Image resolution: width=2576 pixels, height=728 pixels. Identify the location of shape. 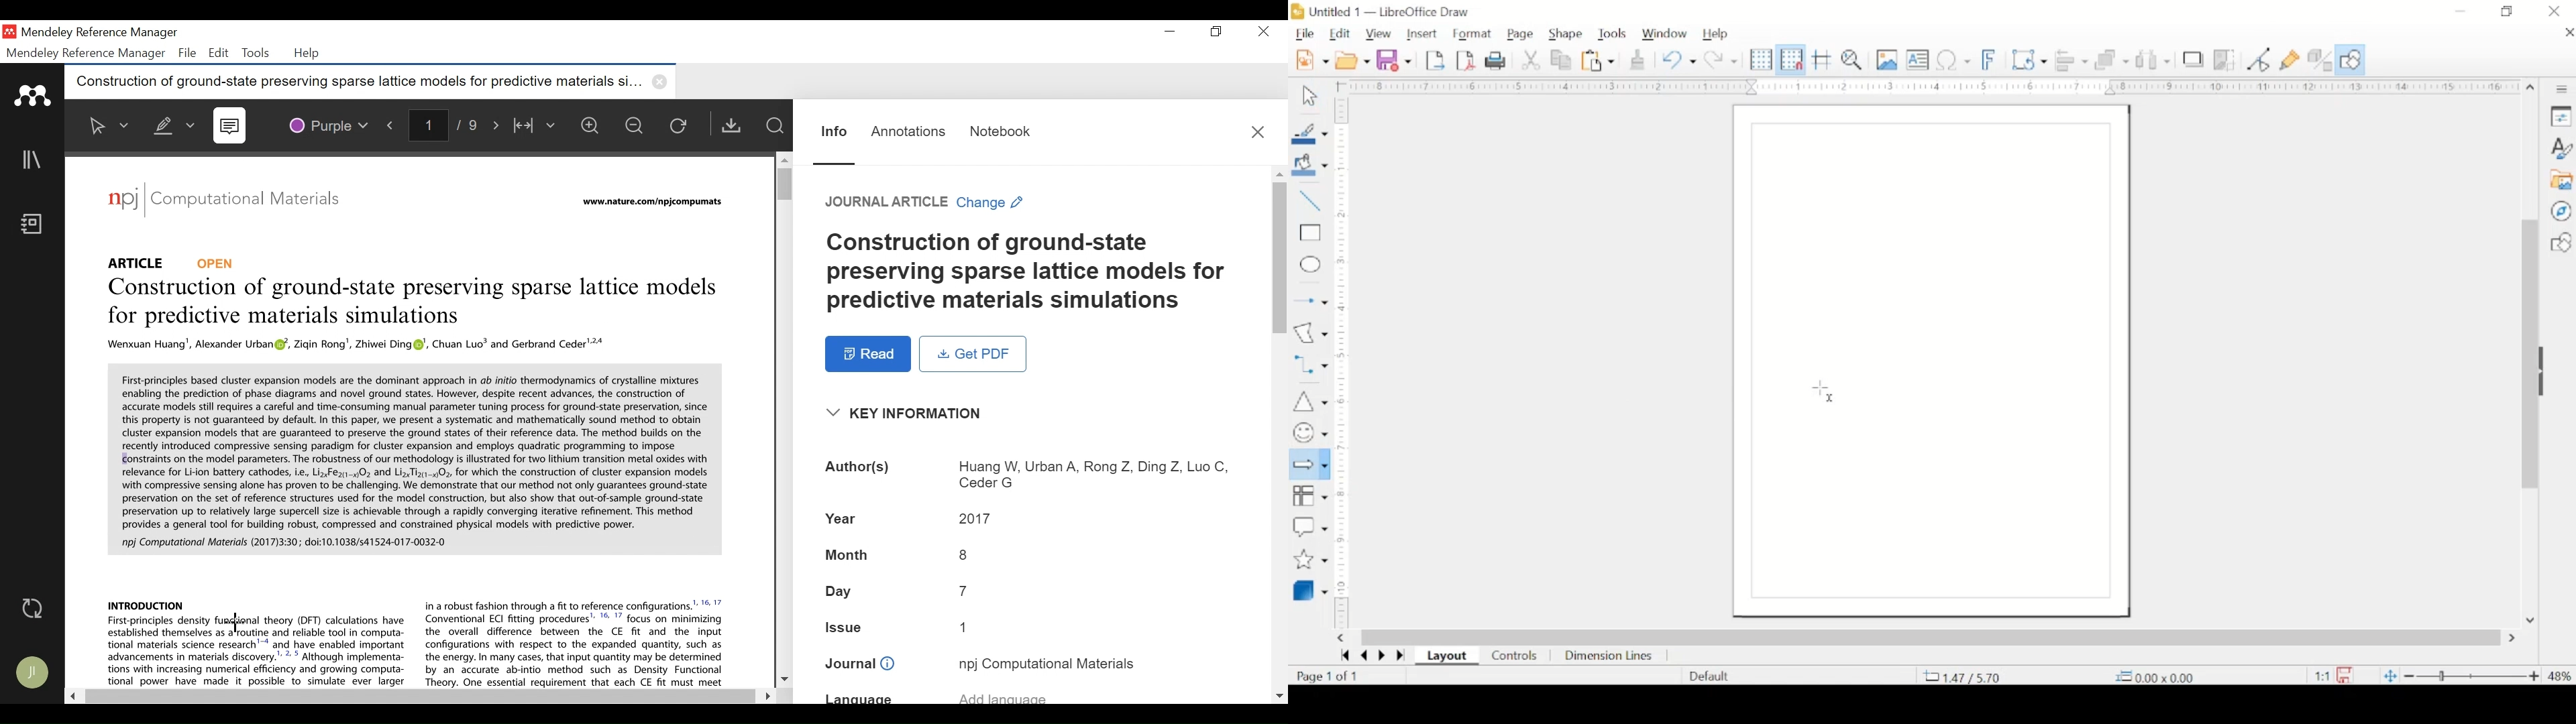
(1566, 34).